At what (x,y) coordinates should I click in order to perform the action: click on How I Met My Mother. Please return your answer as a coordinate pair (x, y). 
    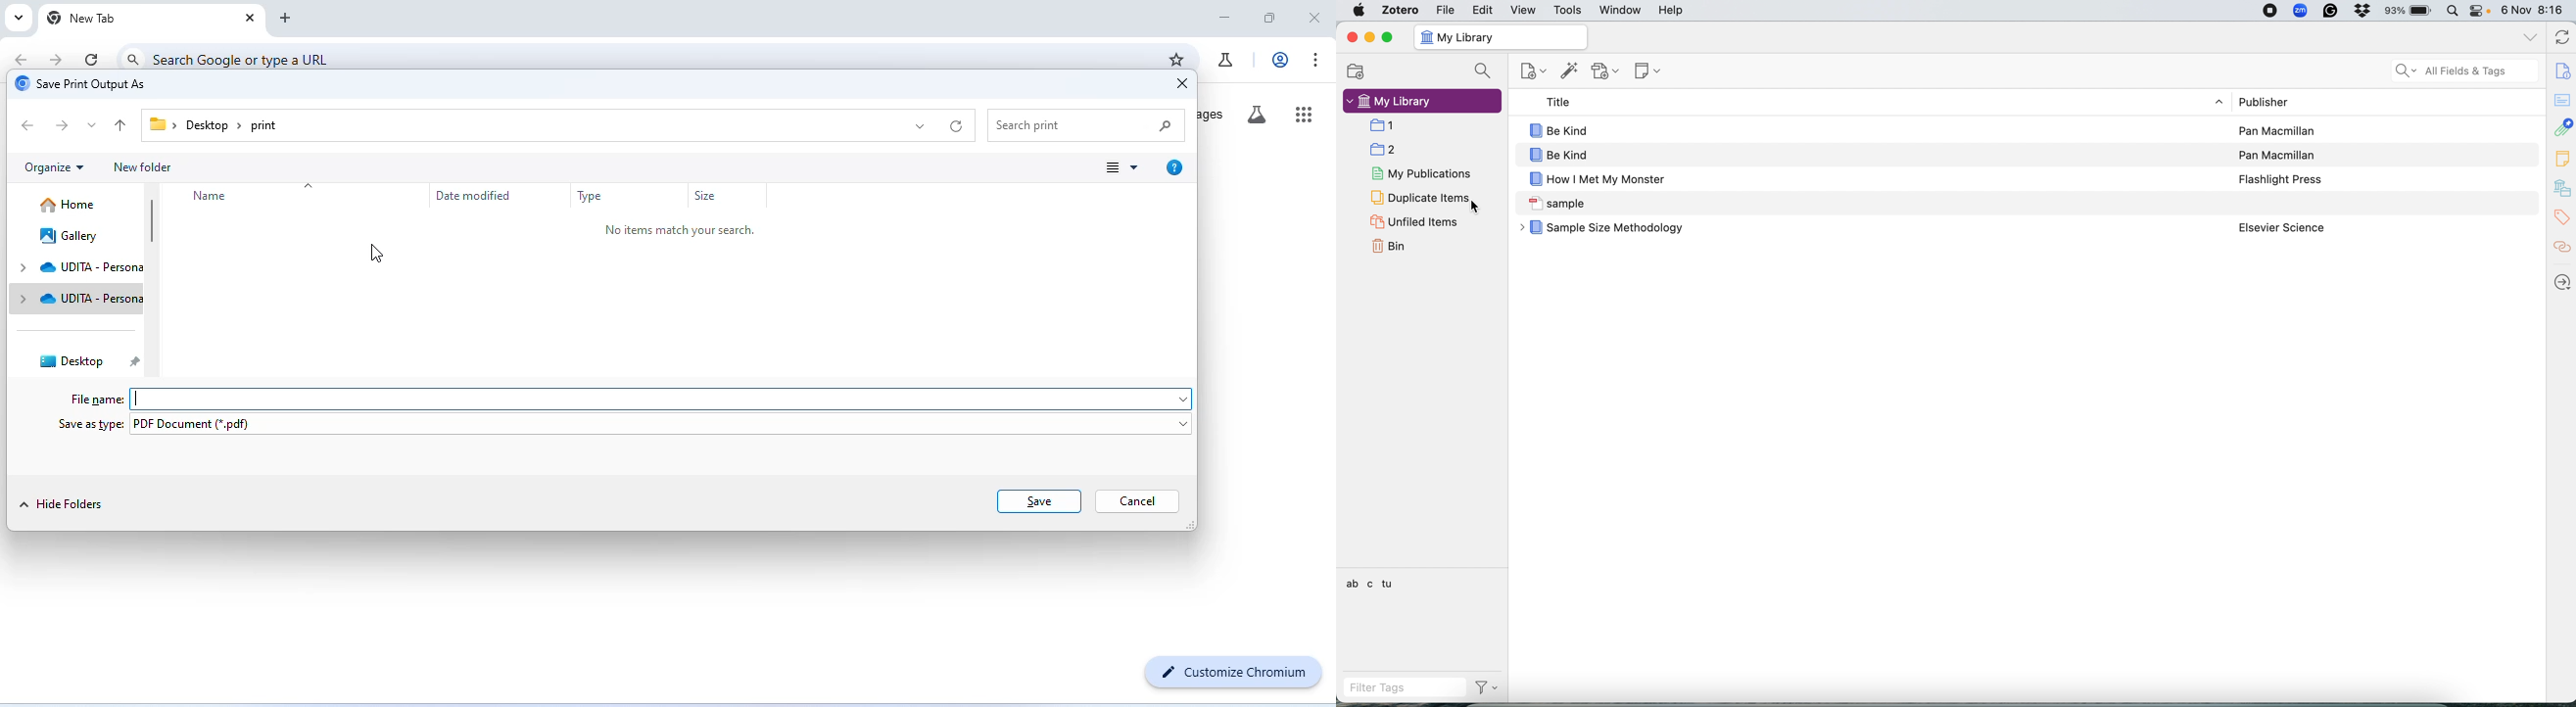
    Looking at the image, I should click on (1857, 175).